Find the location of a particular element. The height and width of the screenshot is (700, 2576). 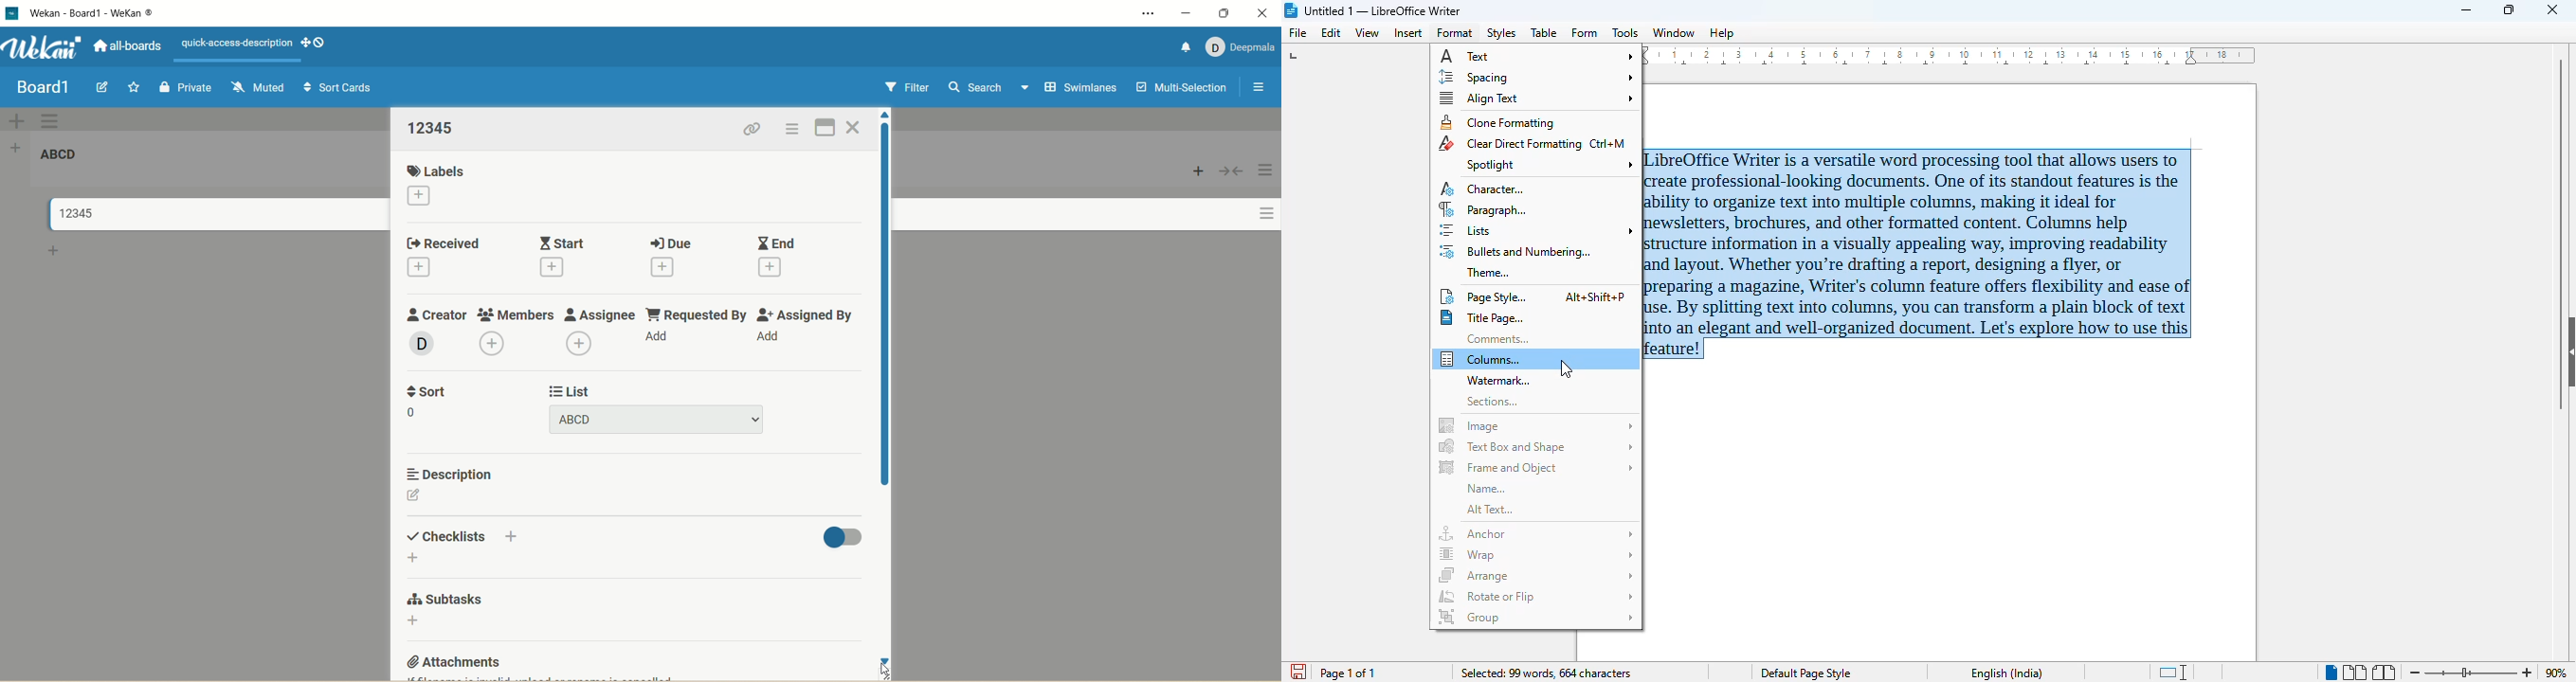

swimlanes is located at coordinates (1083, 89).